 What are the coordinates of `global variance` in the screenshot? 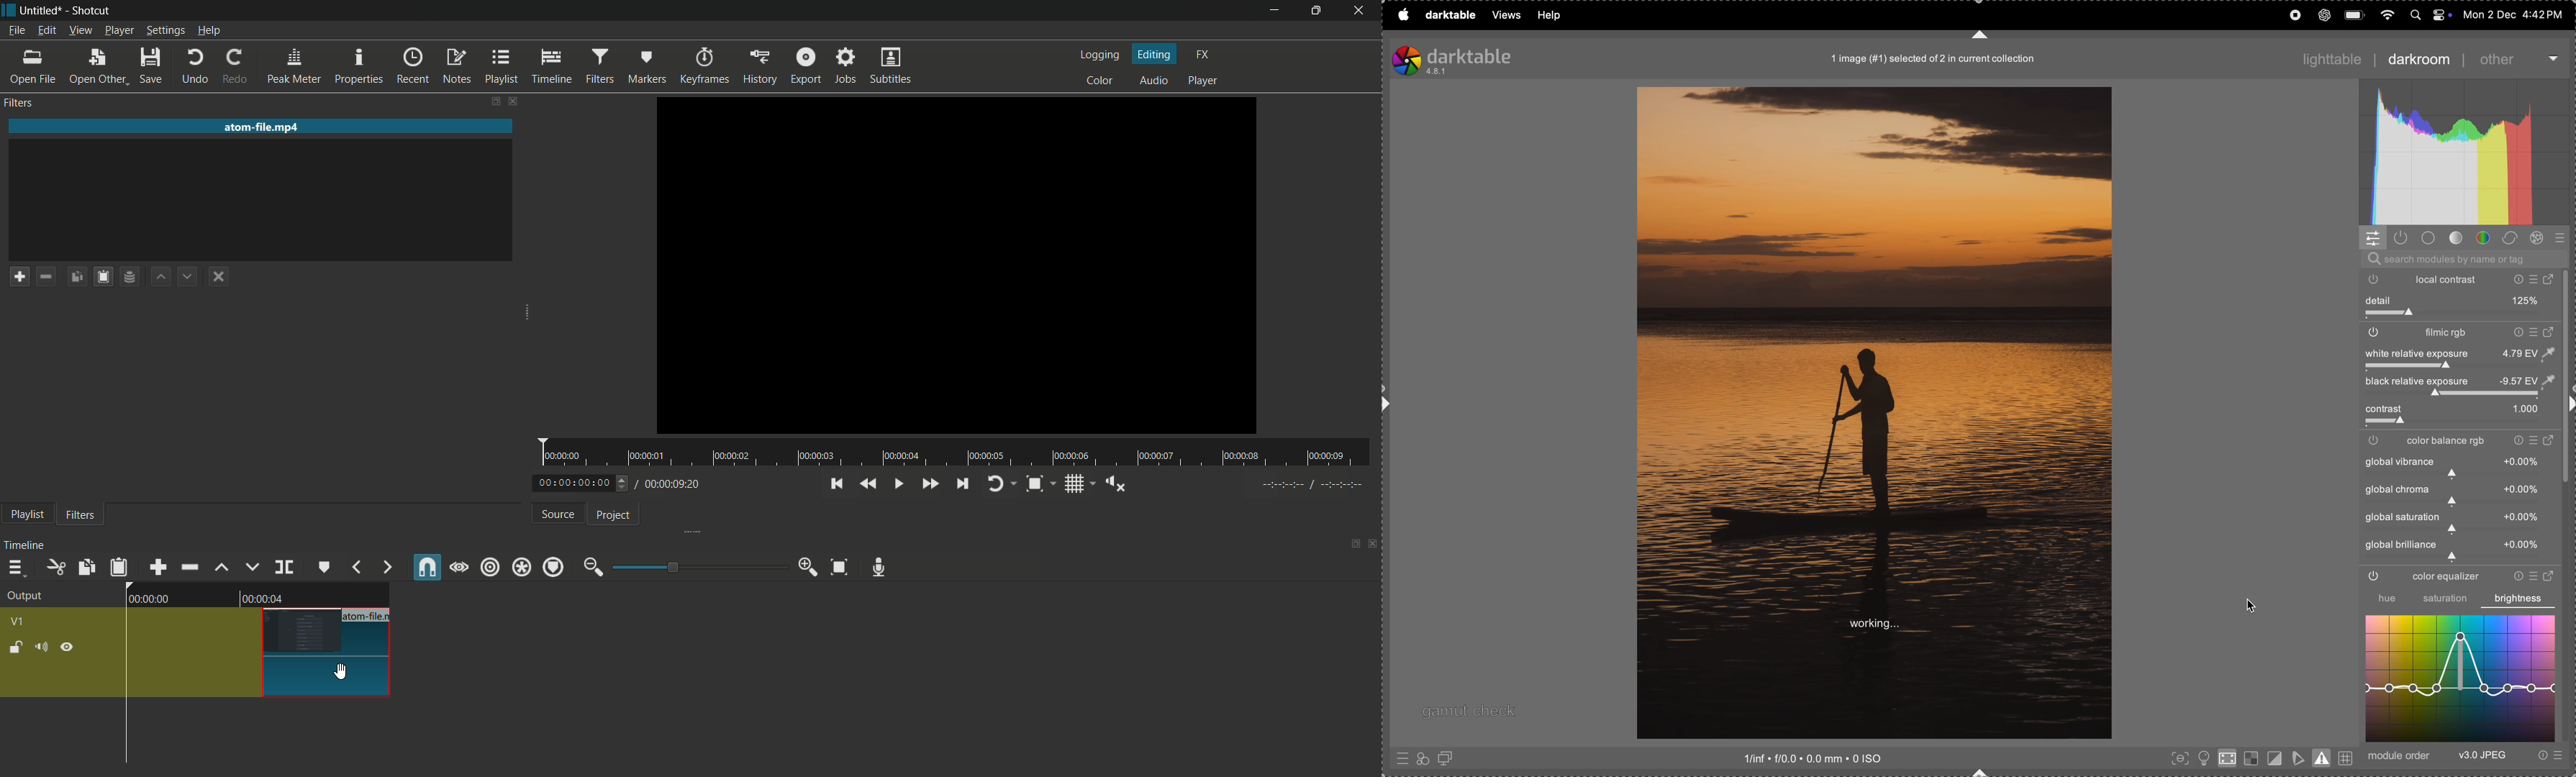 It's located at (2457, 494).